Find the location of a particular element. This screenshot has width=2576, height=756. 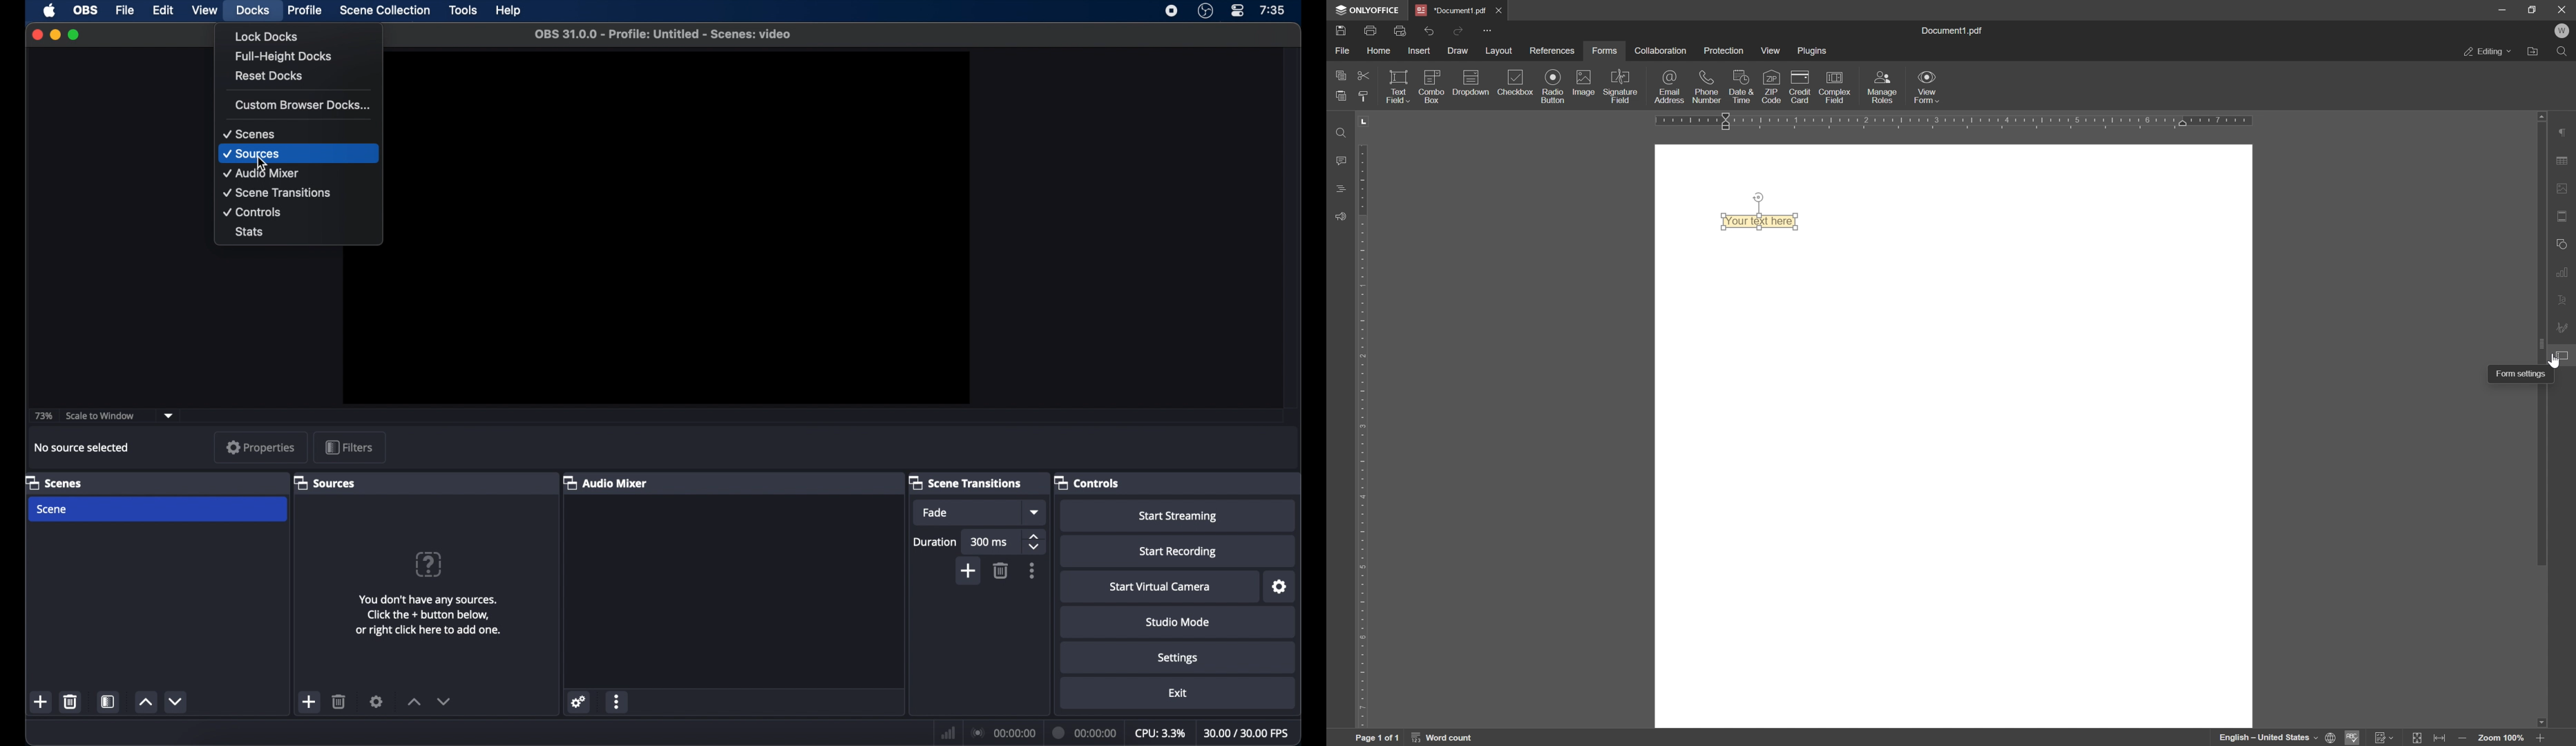

profile is located at coordinates (303, 9).